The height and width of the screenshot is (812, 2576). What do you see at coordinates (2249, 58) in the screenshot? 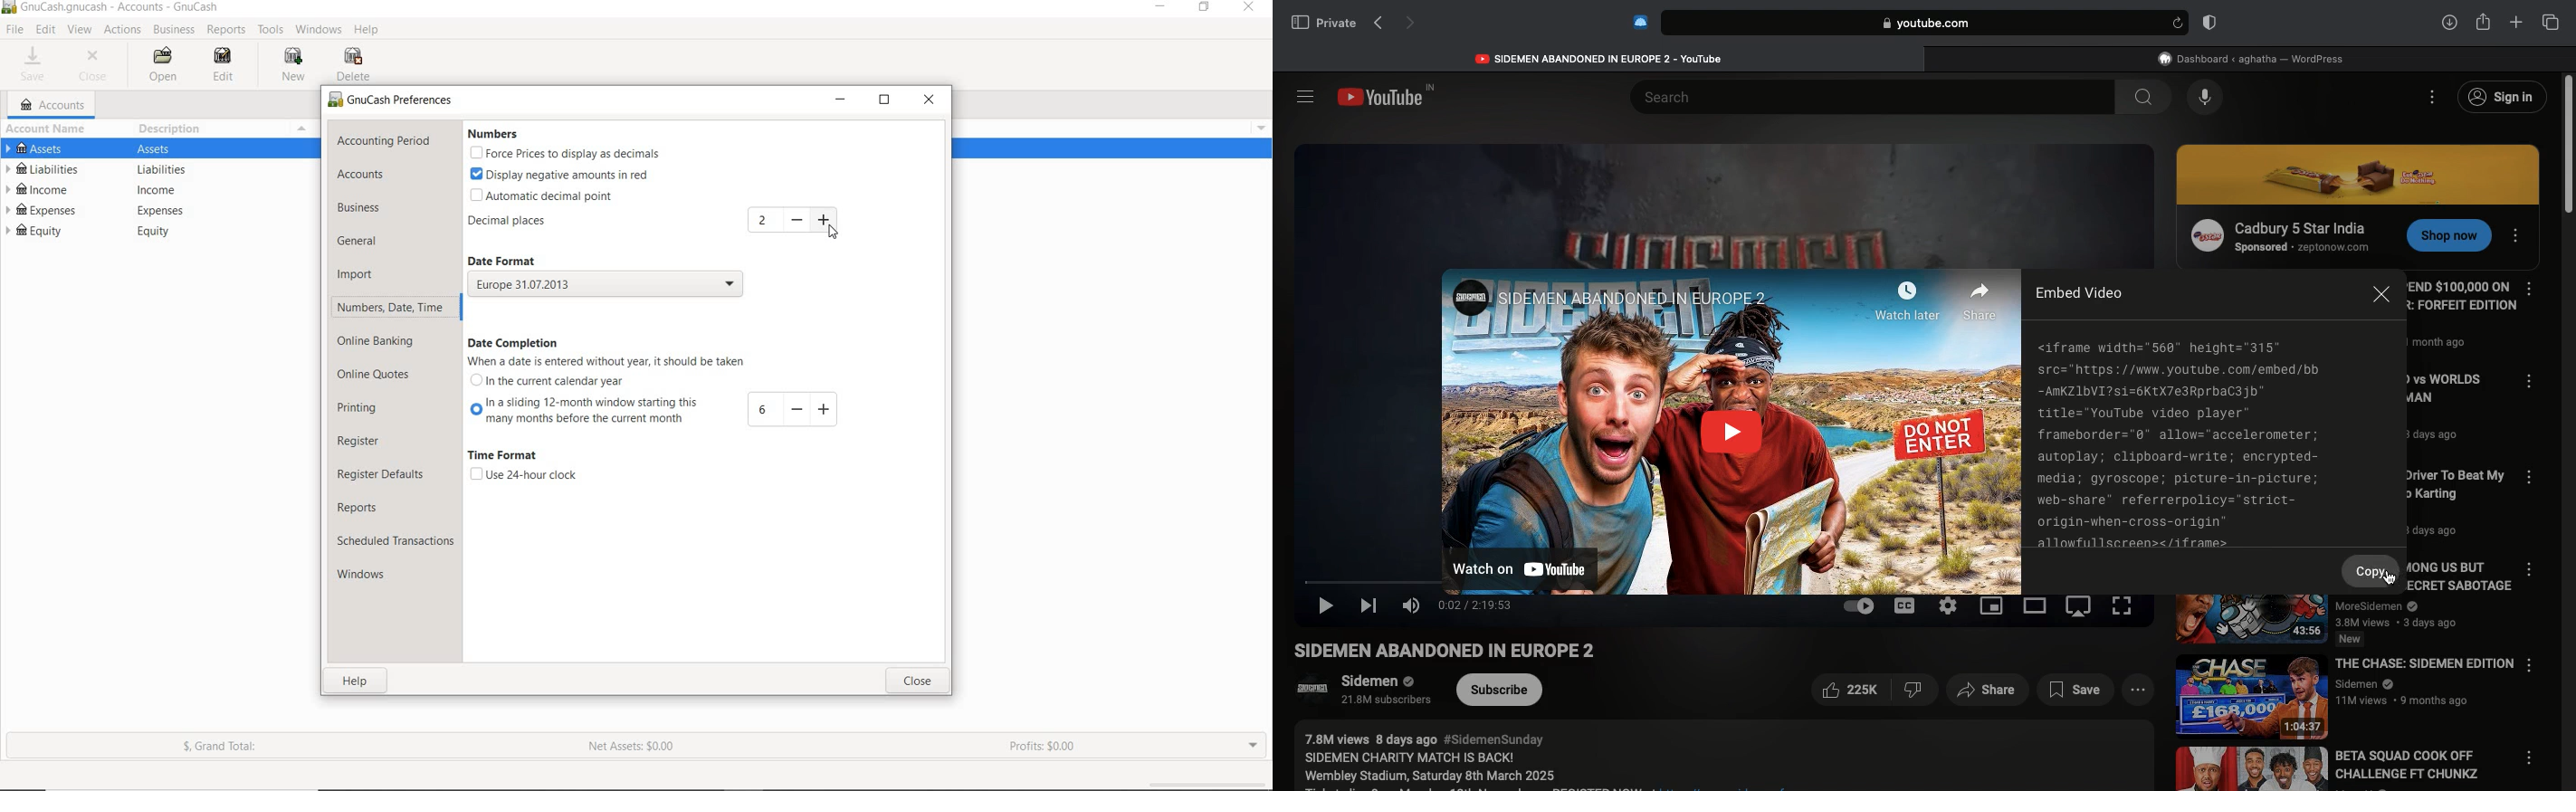
I see `WordPress` at bounding box center [2249, 58].